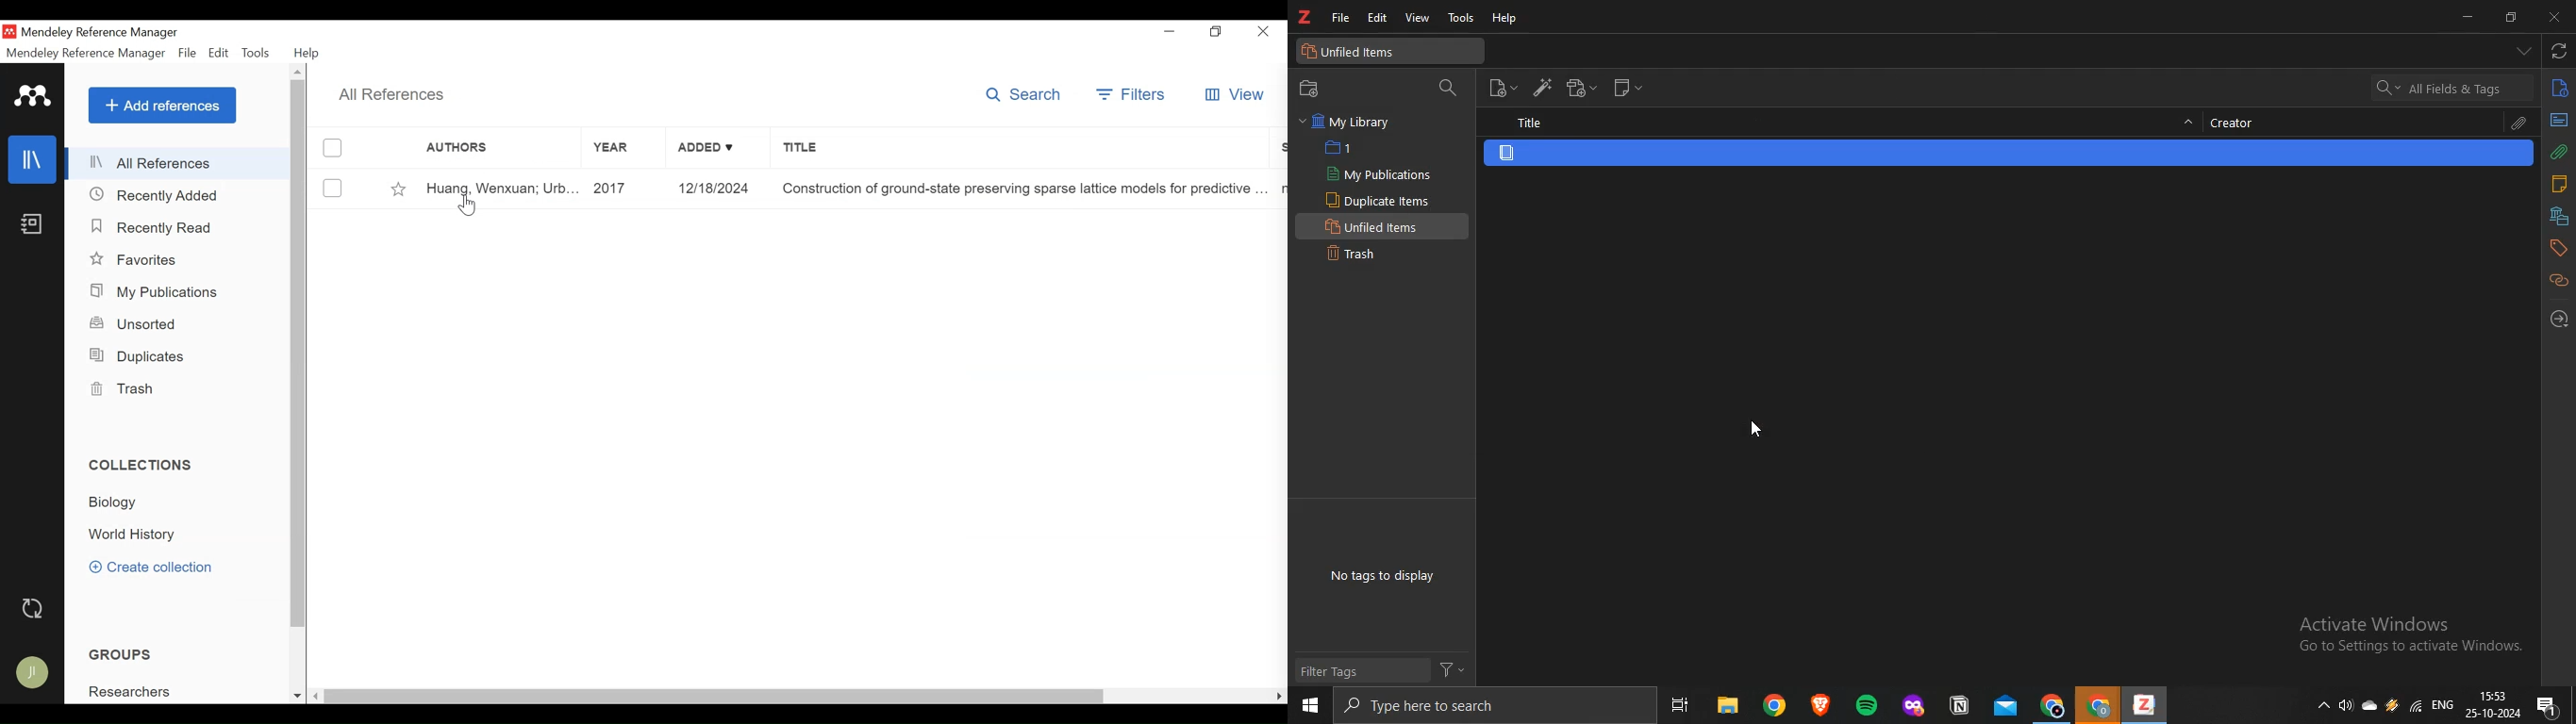  I want to click on My Publications, so click(1378, 174).